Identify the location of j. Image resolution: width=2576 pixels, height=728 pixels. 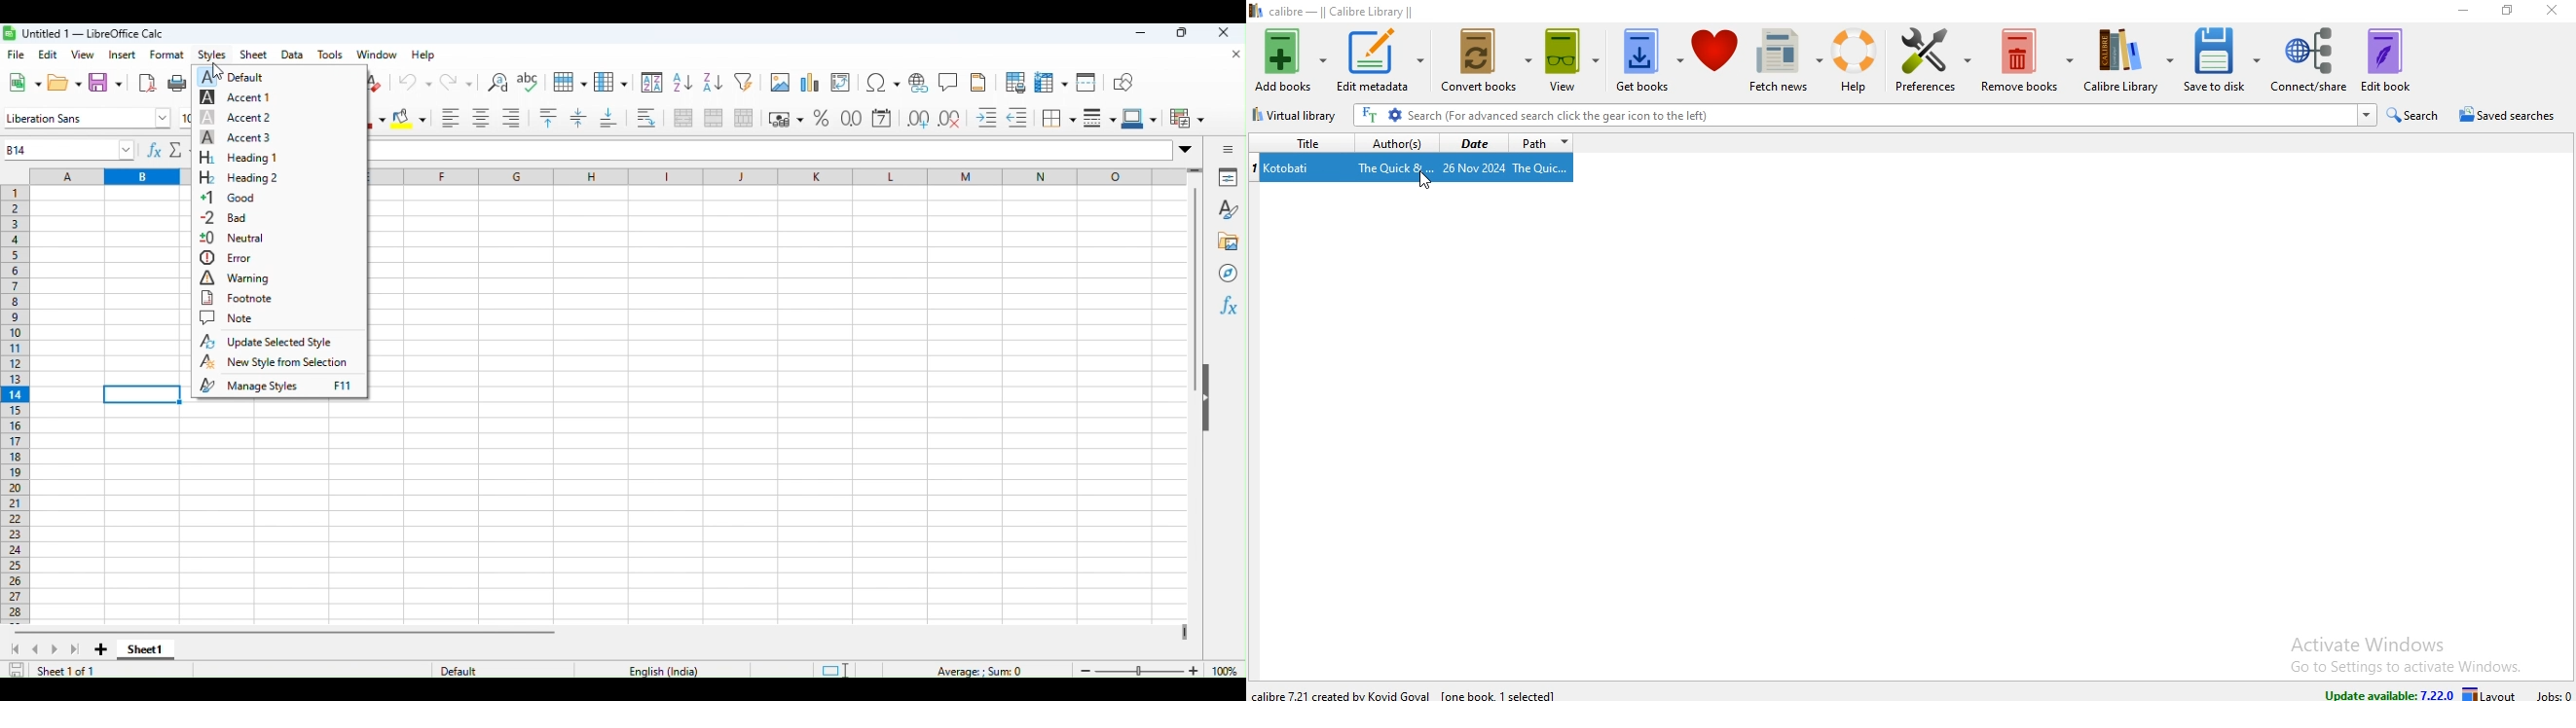
(741, 176).